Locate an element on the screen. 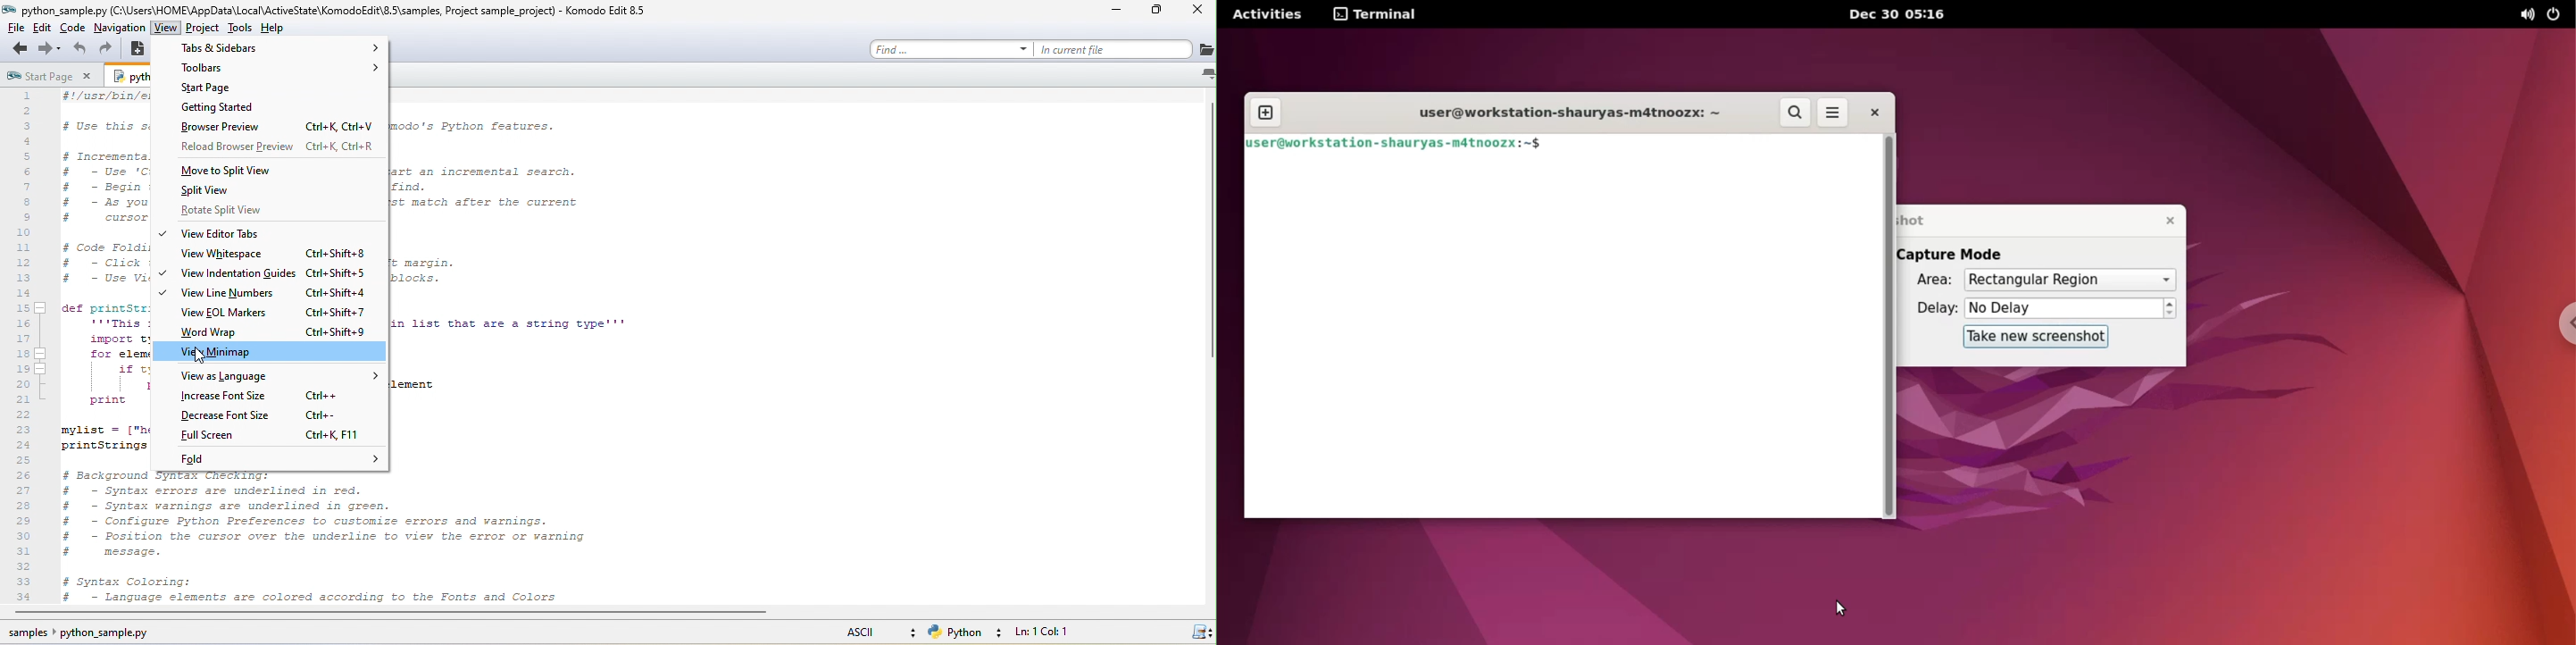 Image resolution: width=2576 pixels, height=672 pixels. move to split view is located at coordinates (235, 171).